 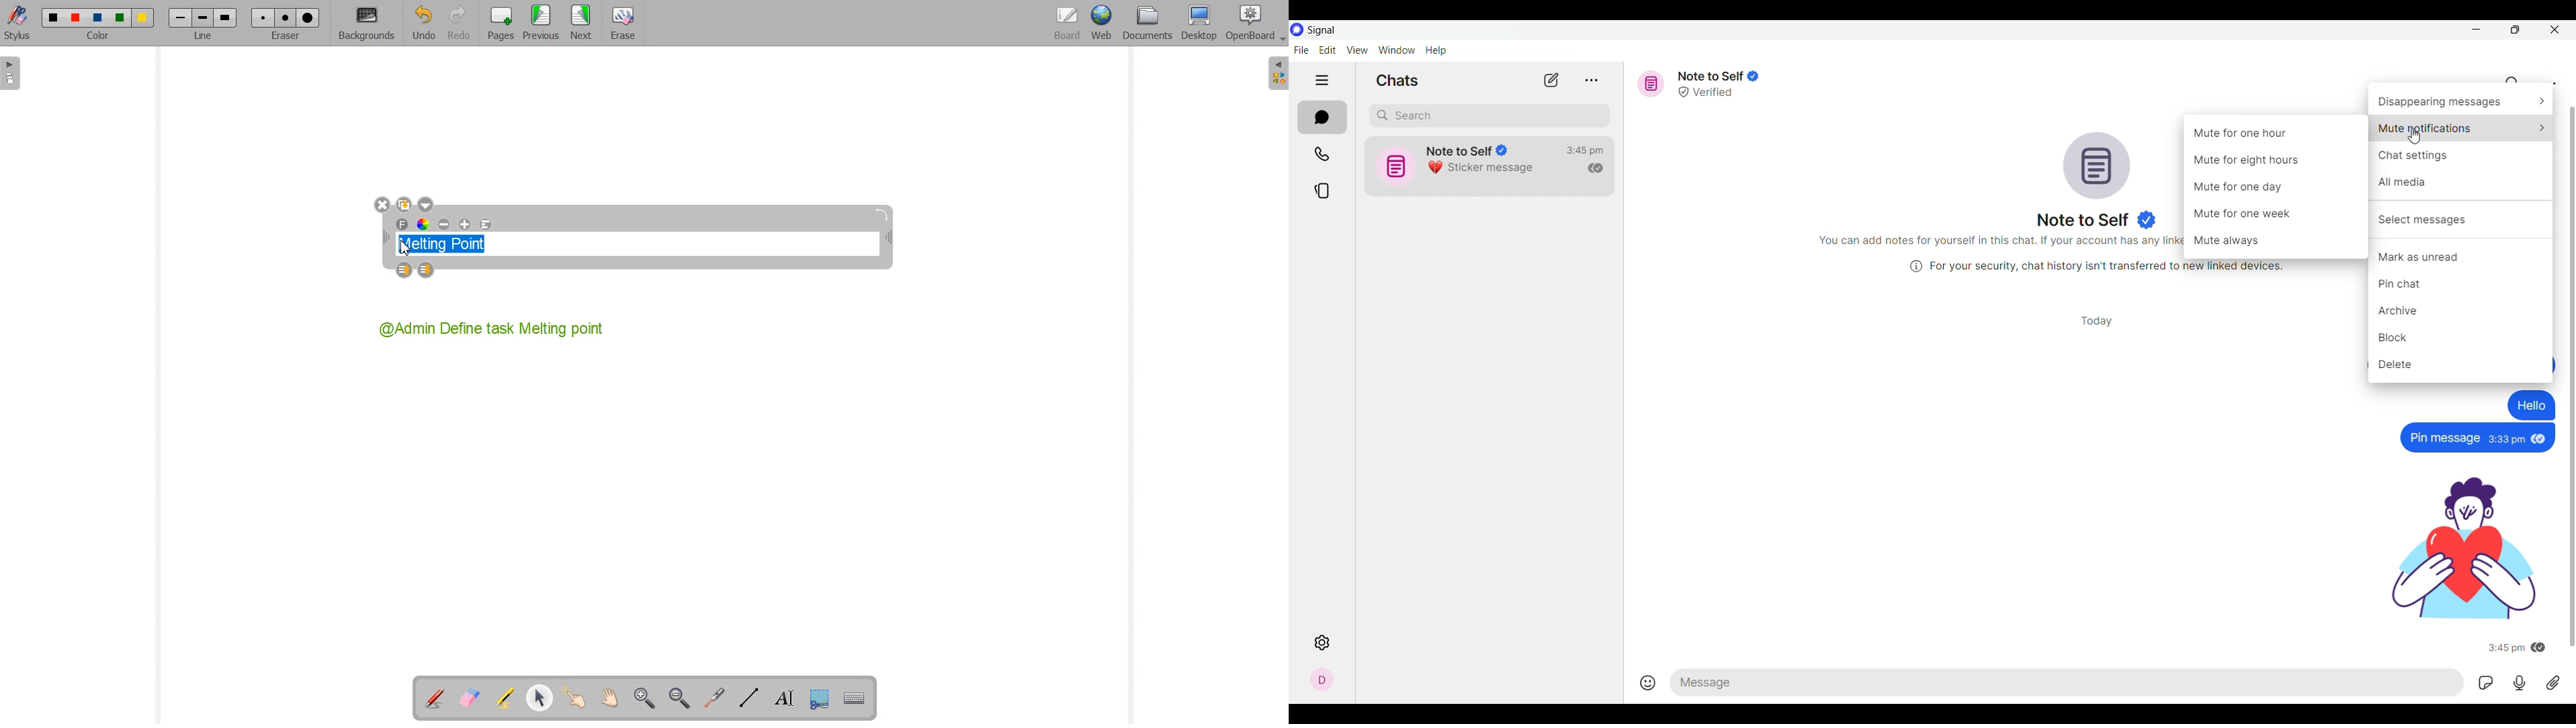 I want to click on Pin chat, so click(x=2460, y=283).